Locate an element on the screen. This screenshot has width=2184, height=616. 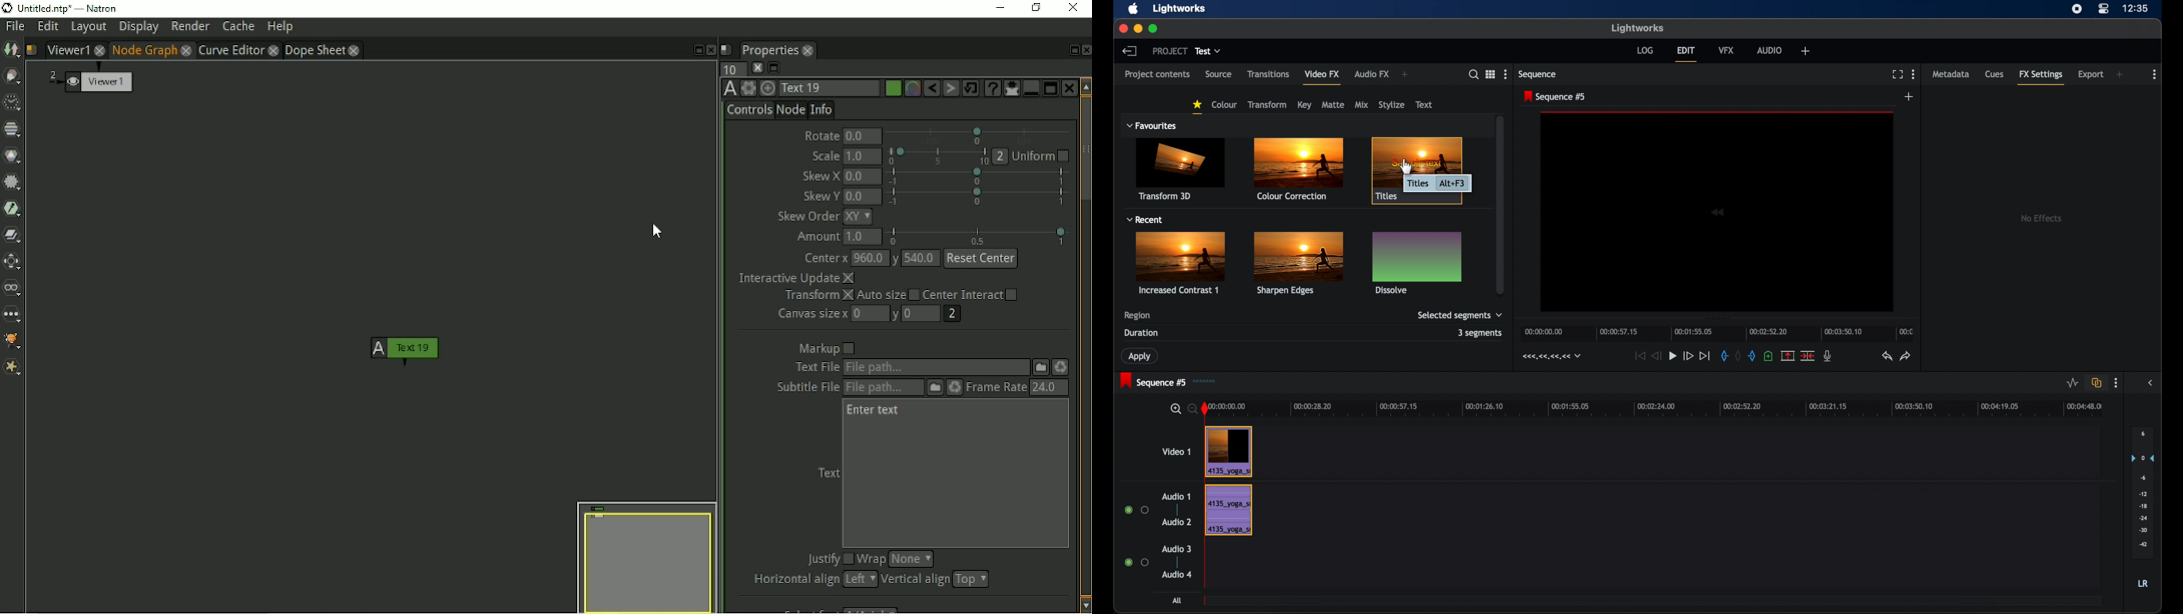
apply is located at coordinates (1141, 356).